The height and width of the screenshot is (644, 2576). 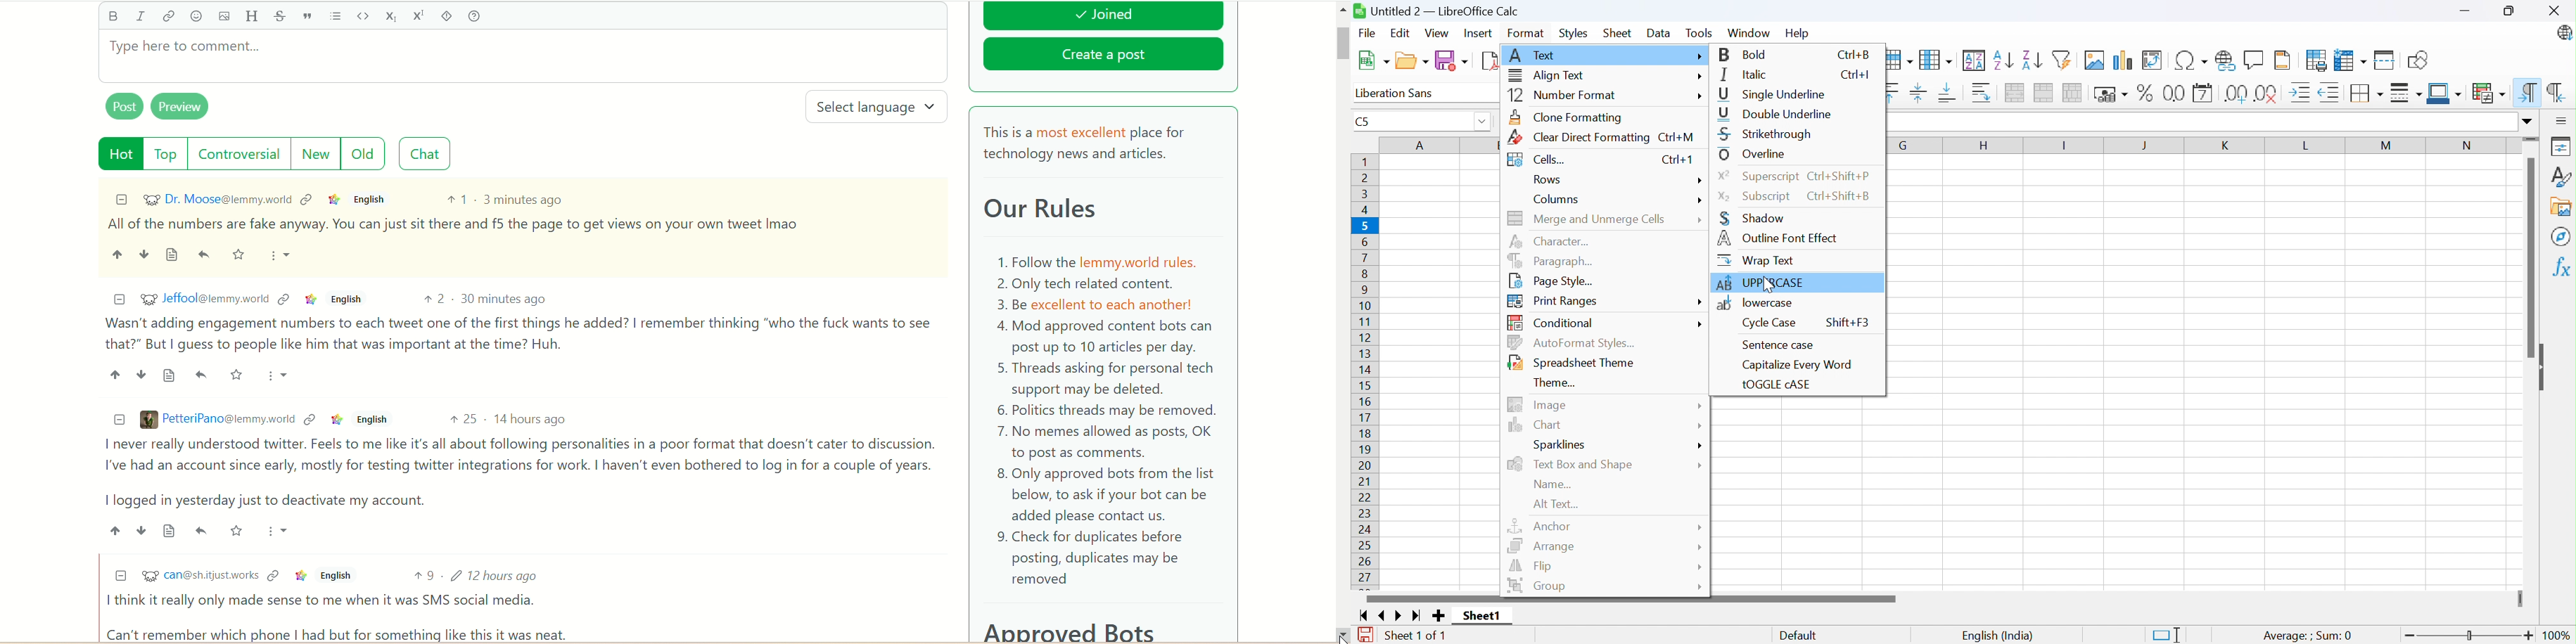 What do you see at coordinates (1524, 33) in the screenshot?
I see `Format` at bounding box center [1524, 33].